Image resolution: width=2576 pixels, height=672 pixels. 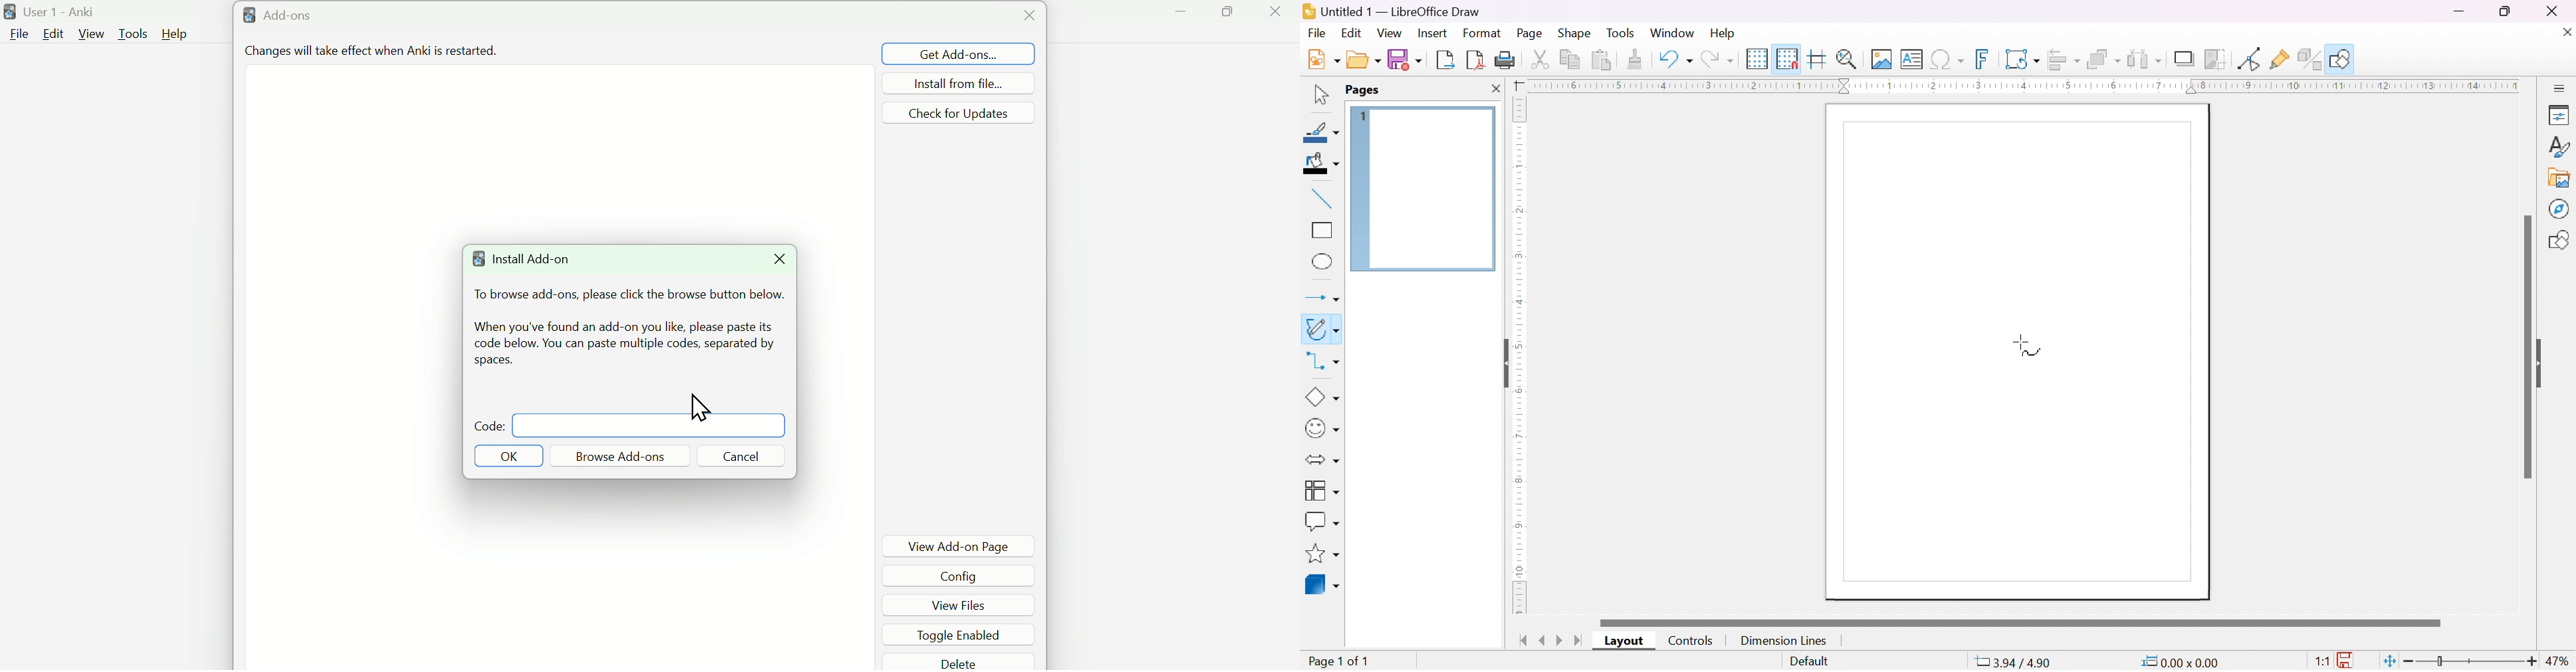 I want to click on helplines while moving, so click(x=1815, y=58).